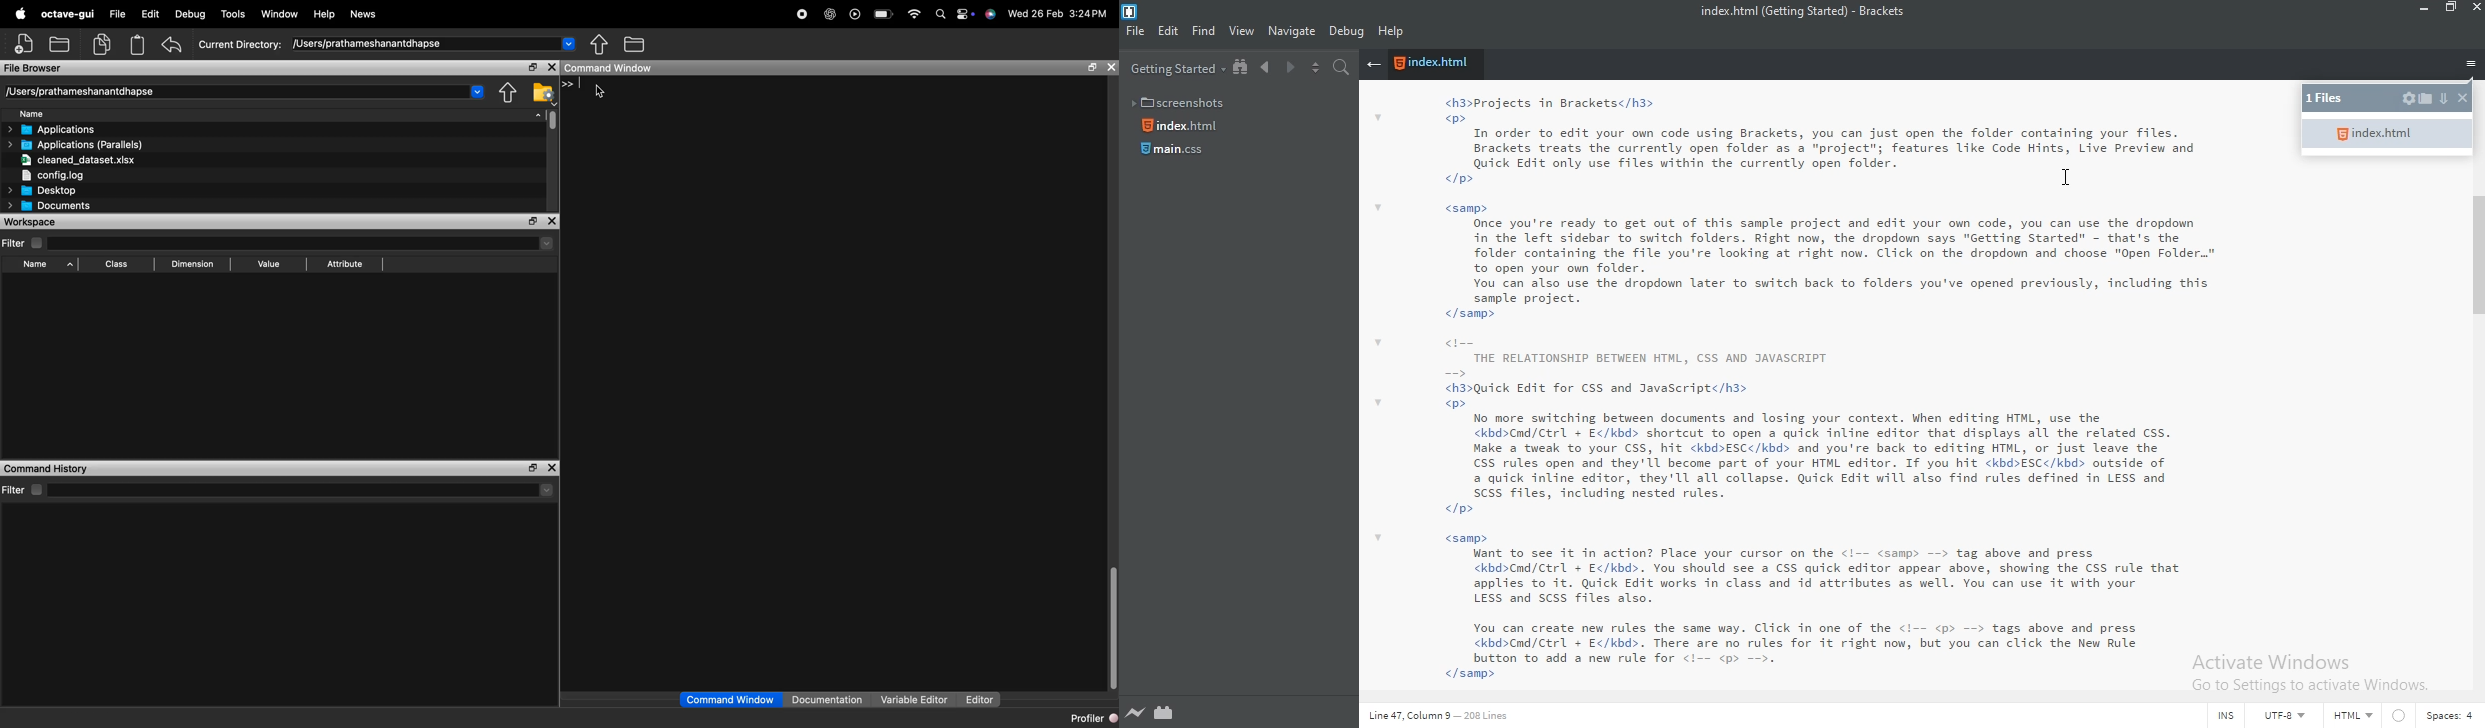 The width and height of the screenshot is (2492, 728). I want to click on UTF-8, so click(2283, 716).